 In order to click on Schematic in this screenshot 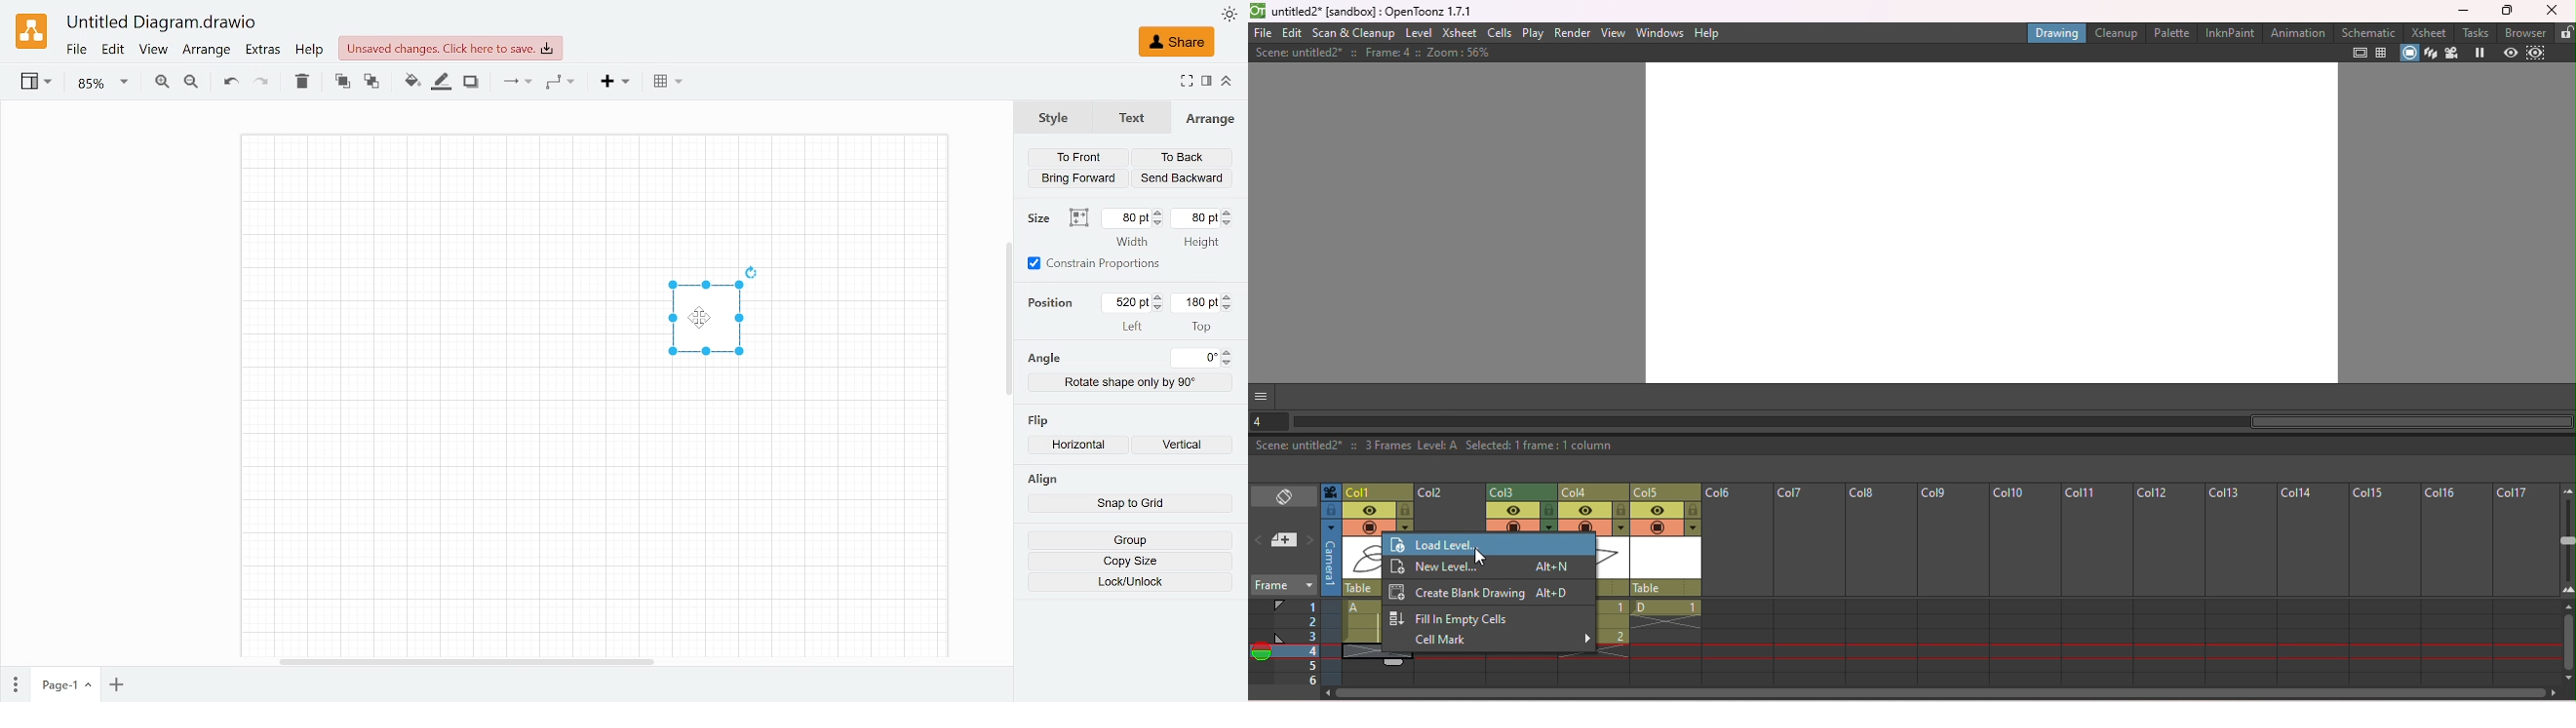, I will do `click(2369, 32)`.